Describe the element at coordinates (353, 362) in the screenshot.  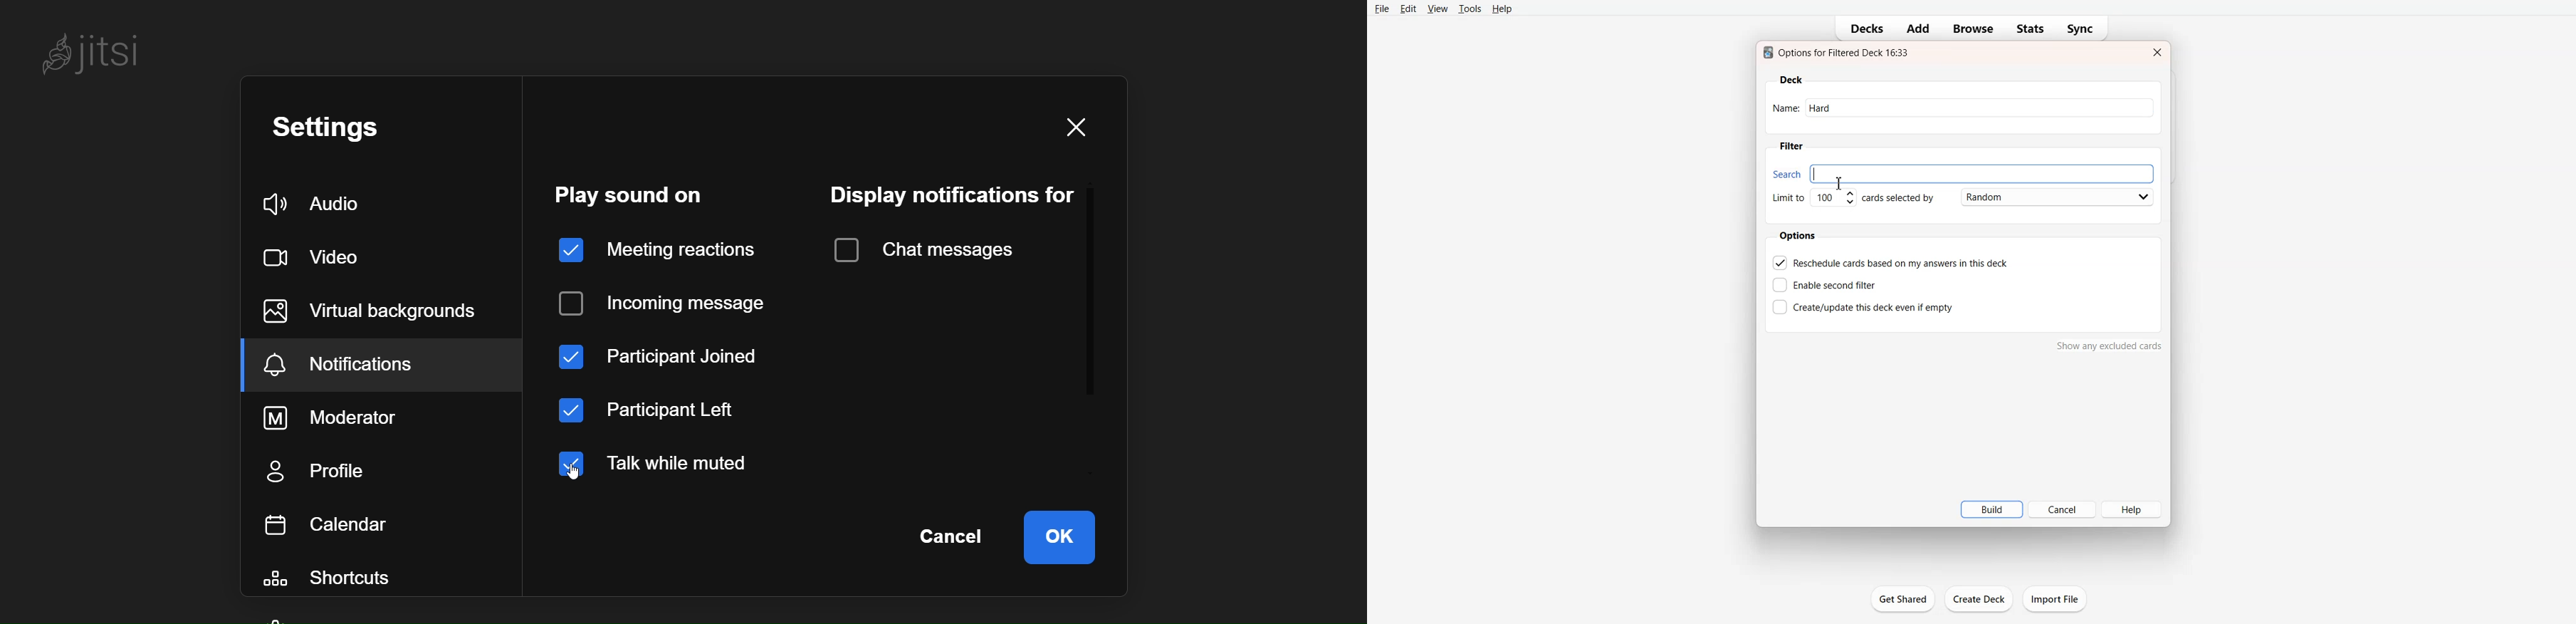
I see `notification` at that location.